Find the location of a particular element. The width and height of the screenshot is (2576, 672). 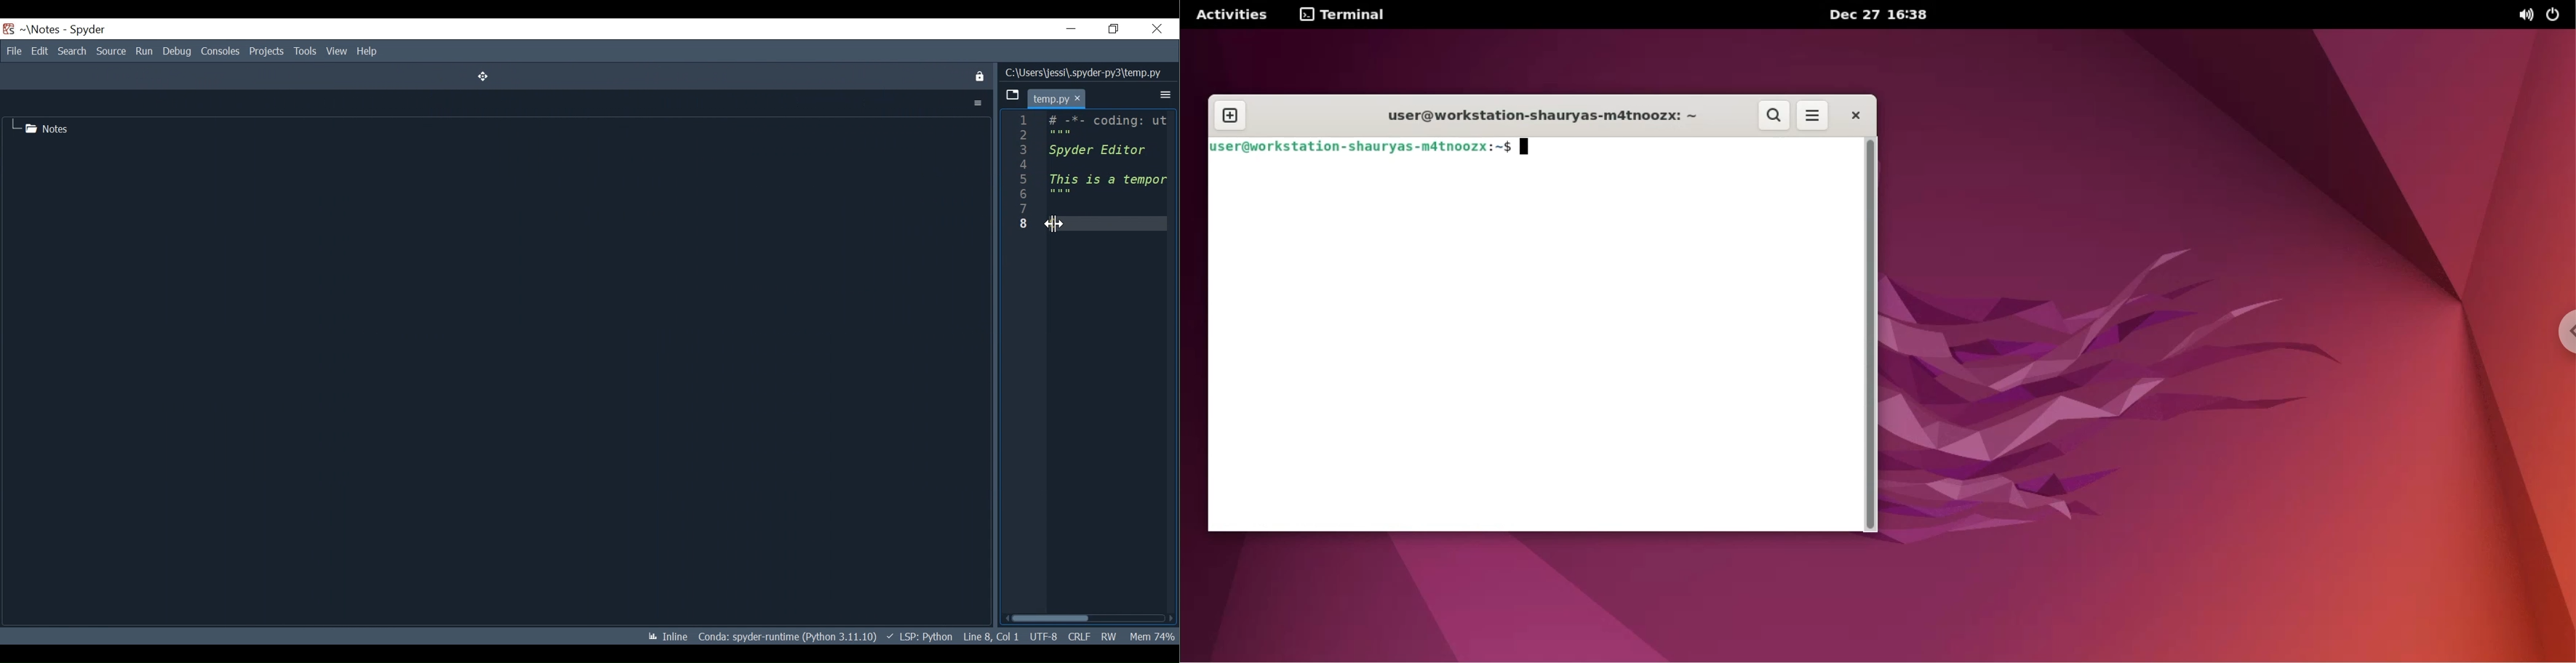

search is located at coordinates (1776, 116).